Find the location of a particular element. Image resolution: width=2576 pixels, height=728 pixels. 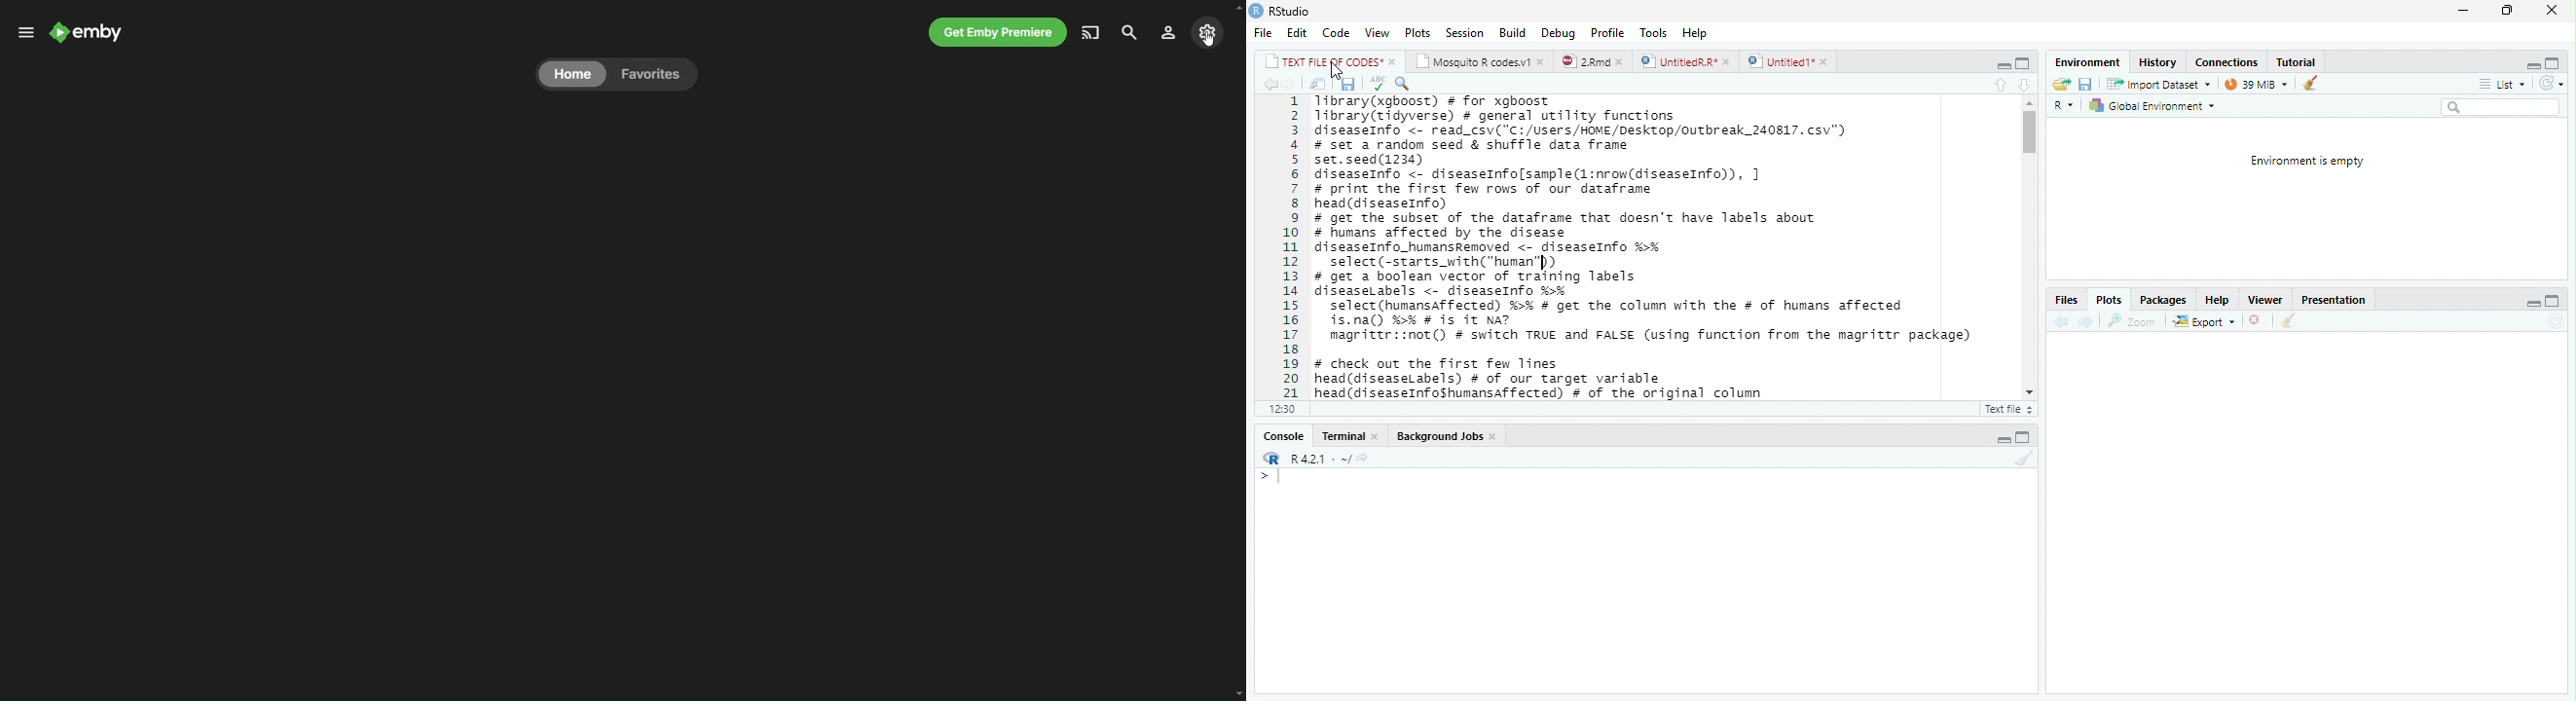

Terminal is located at coordinates (1348, 437).